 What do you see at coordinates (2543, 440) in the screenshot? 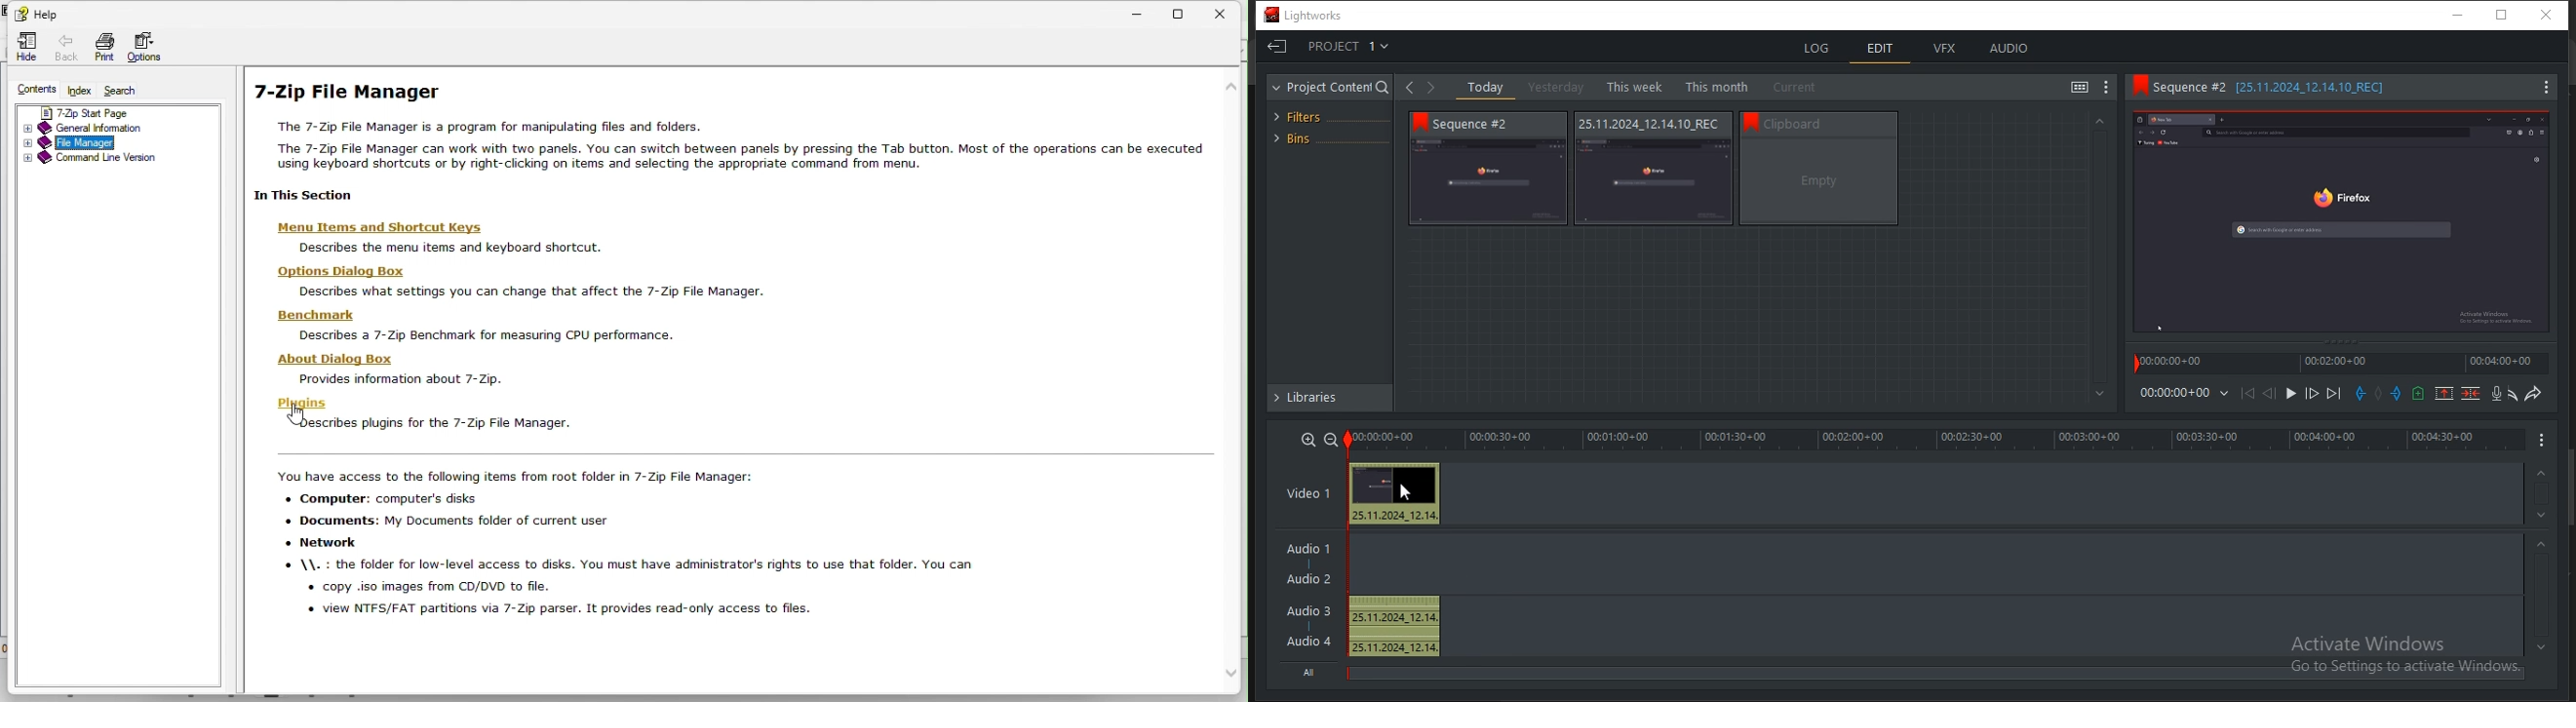
I see `Menu` at bounding box center [2543, 440].